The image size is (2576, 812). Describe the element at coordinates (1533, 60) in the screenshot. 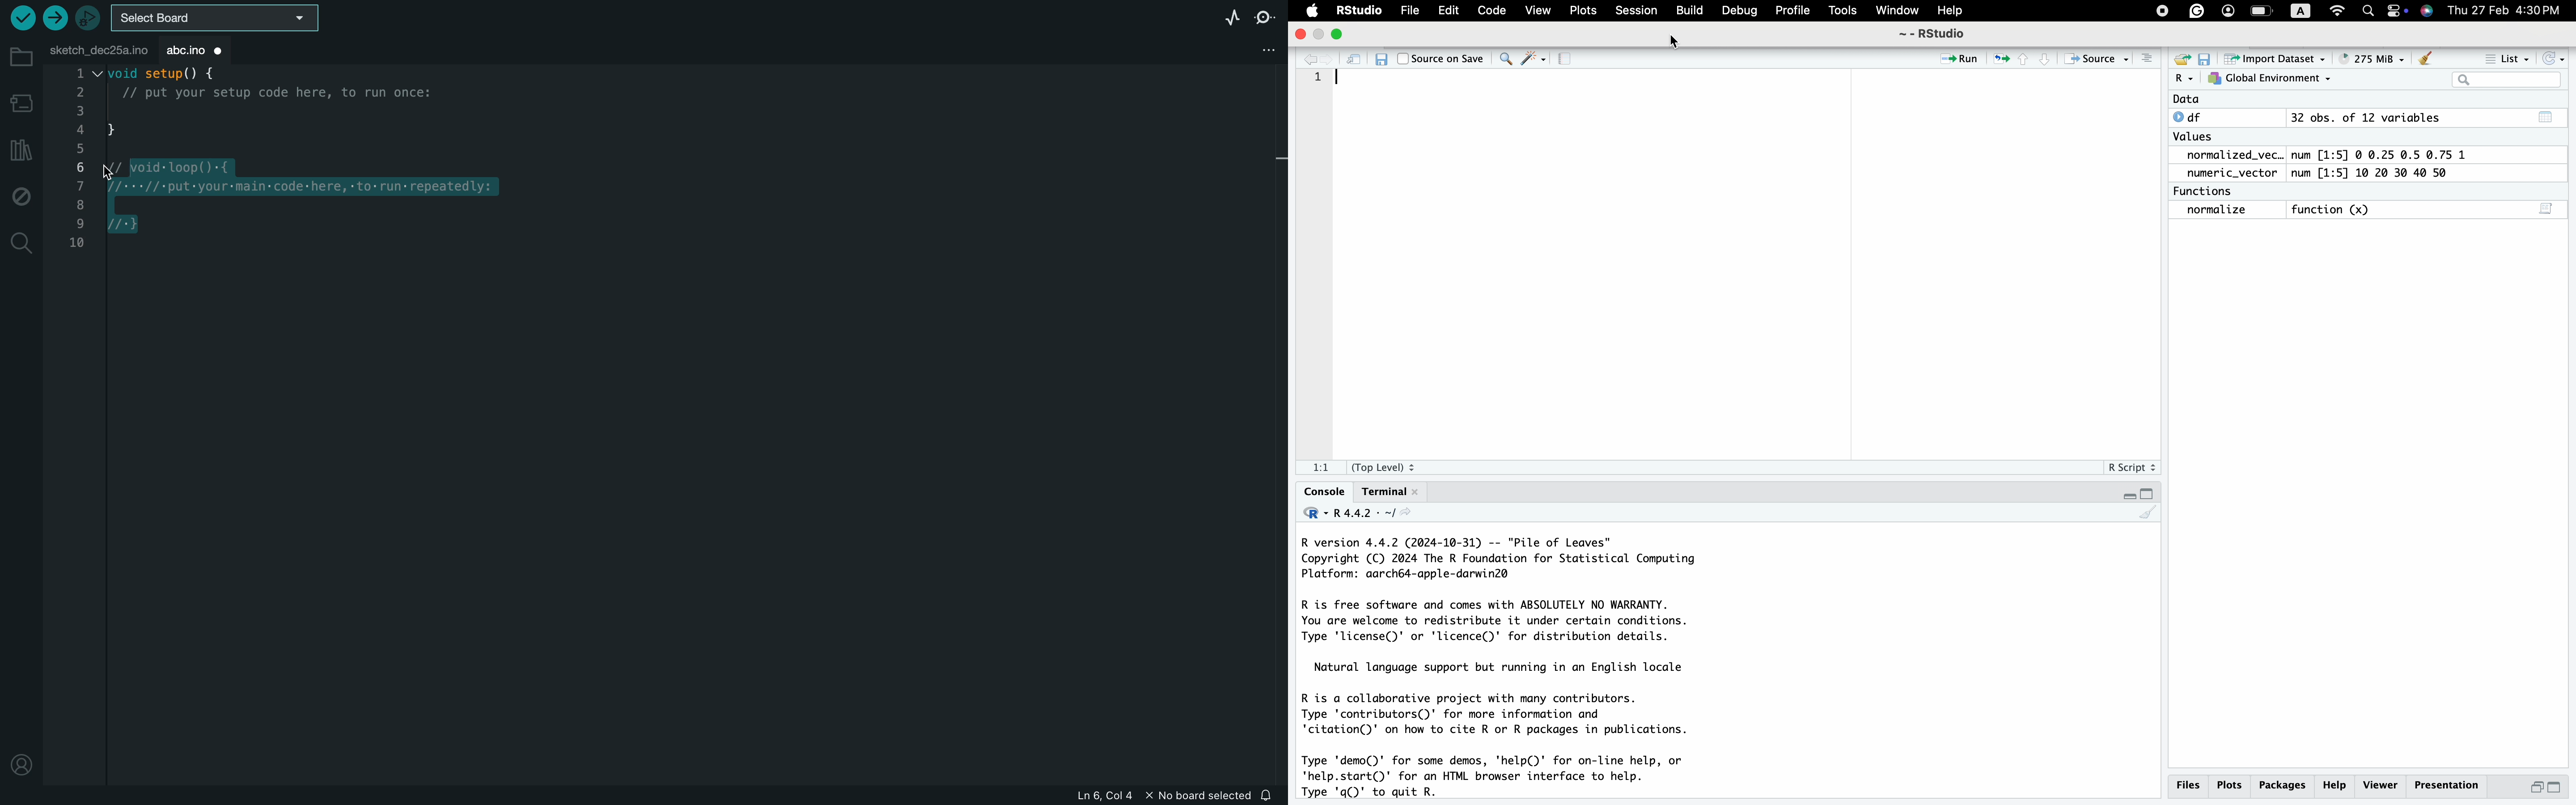

I see `code tools` at that location.